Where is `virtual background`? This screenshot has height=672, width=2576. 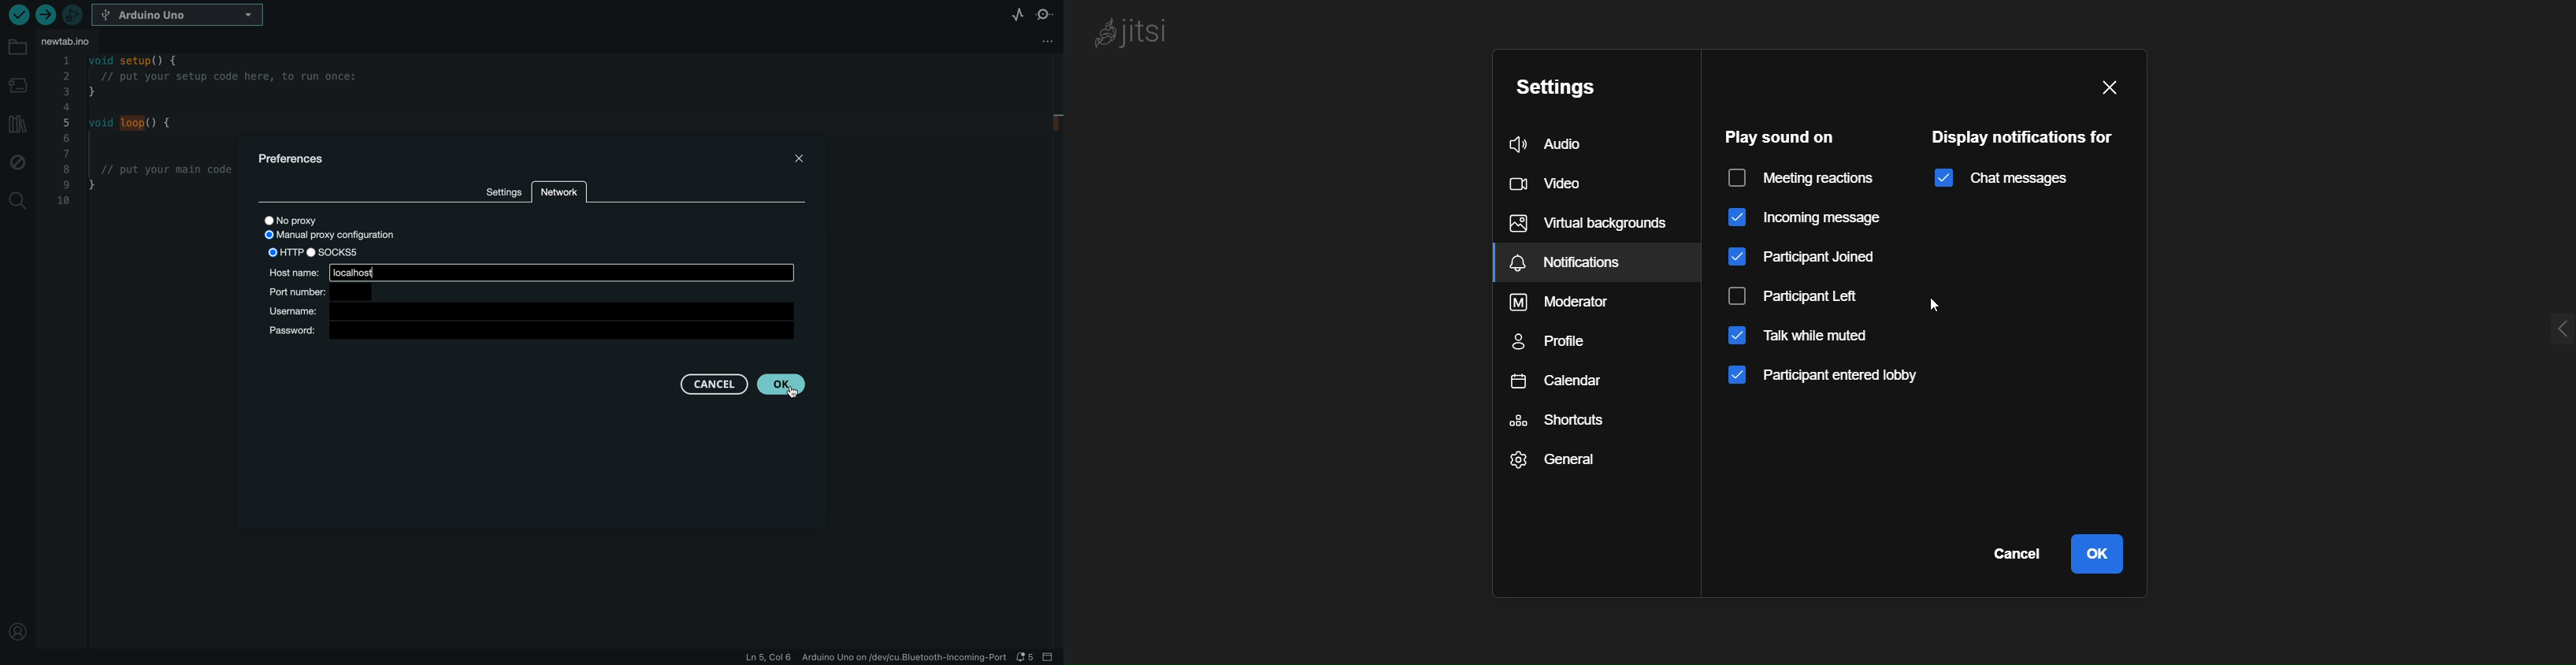 virtual background is located at coordinates (1592, 224).